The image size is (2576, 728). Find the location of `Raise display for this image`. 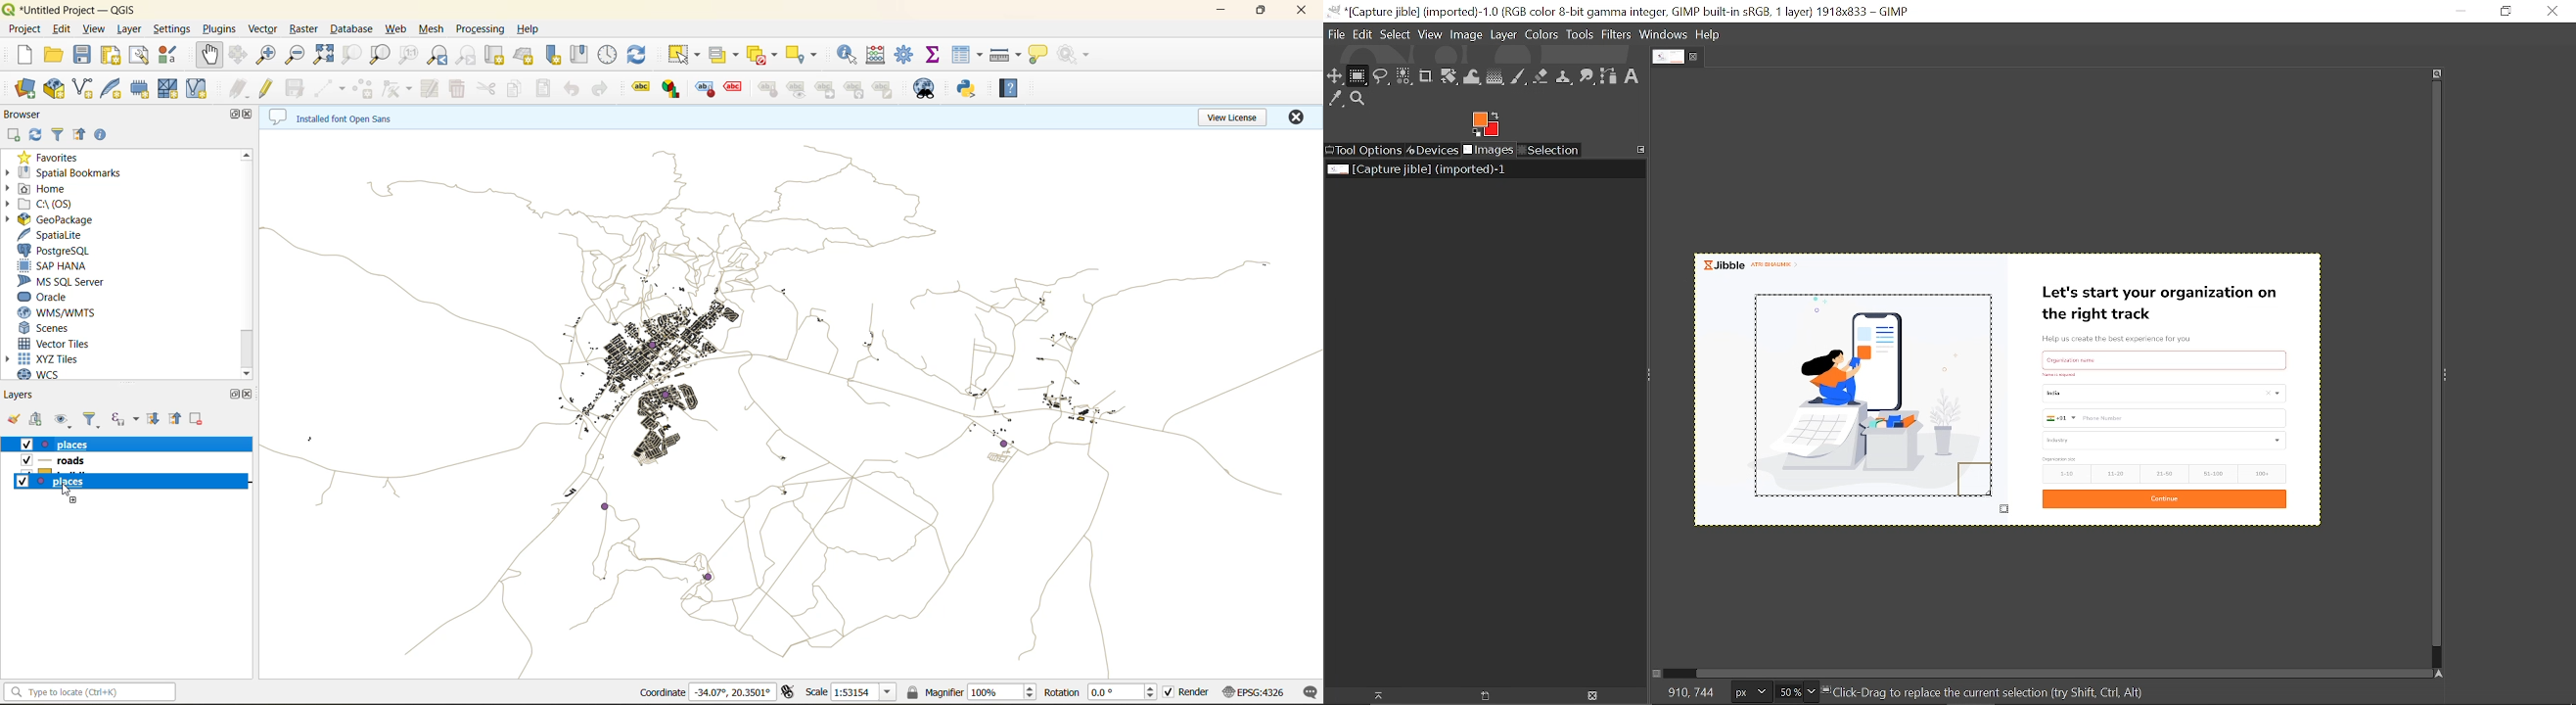

Raise display for this image is located at coordinates (1372, 695).